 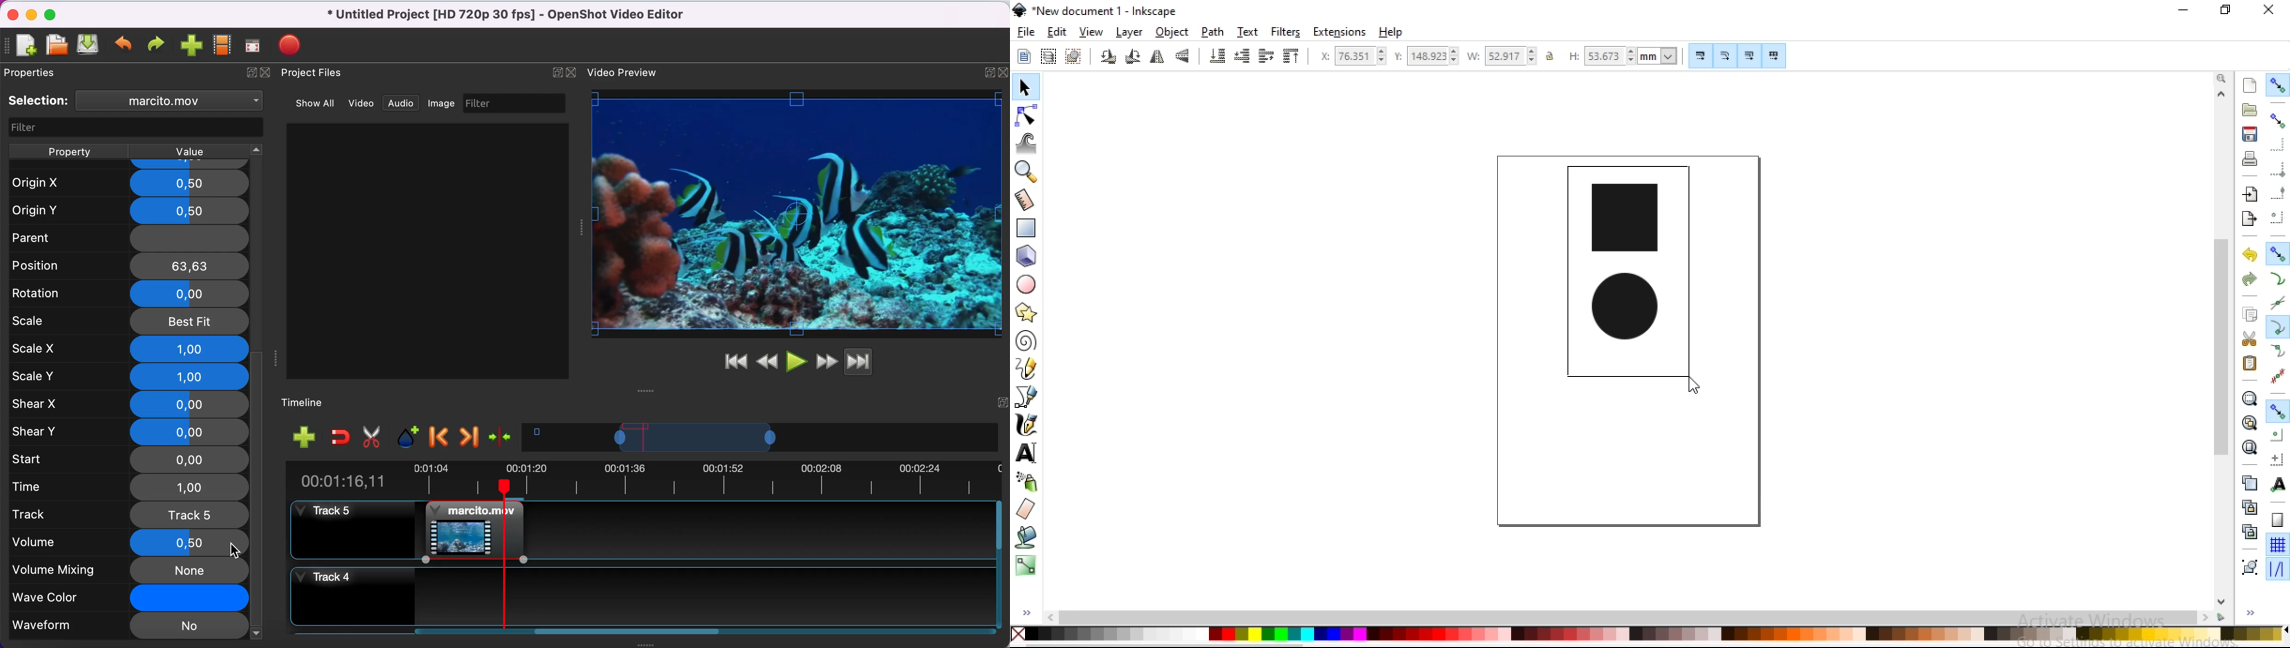 What do you see at coordinates (1028, 312) in the screenshot?
I see `create stars and polygons` at bounding box center [1028, 312].